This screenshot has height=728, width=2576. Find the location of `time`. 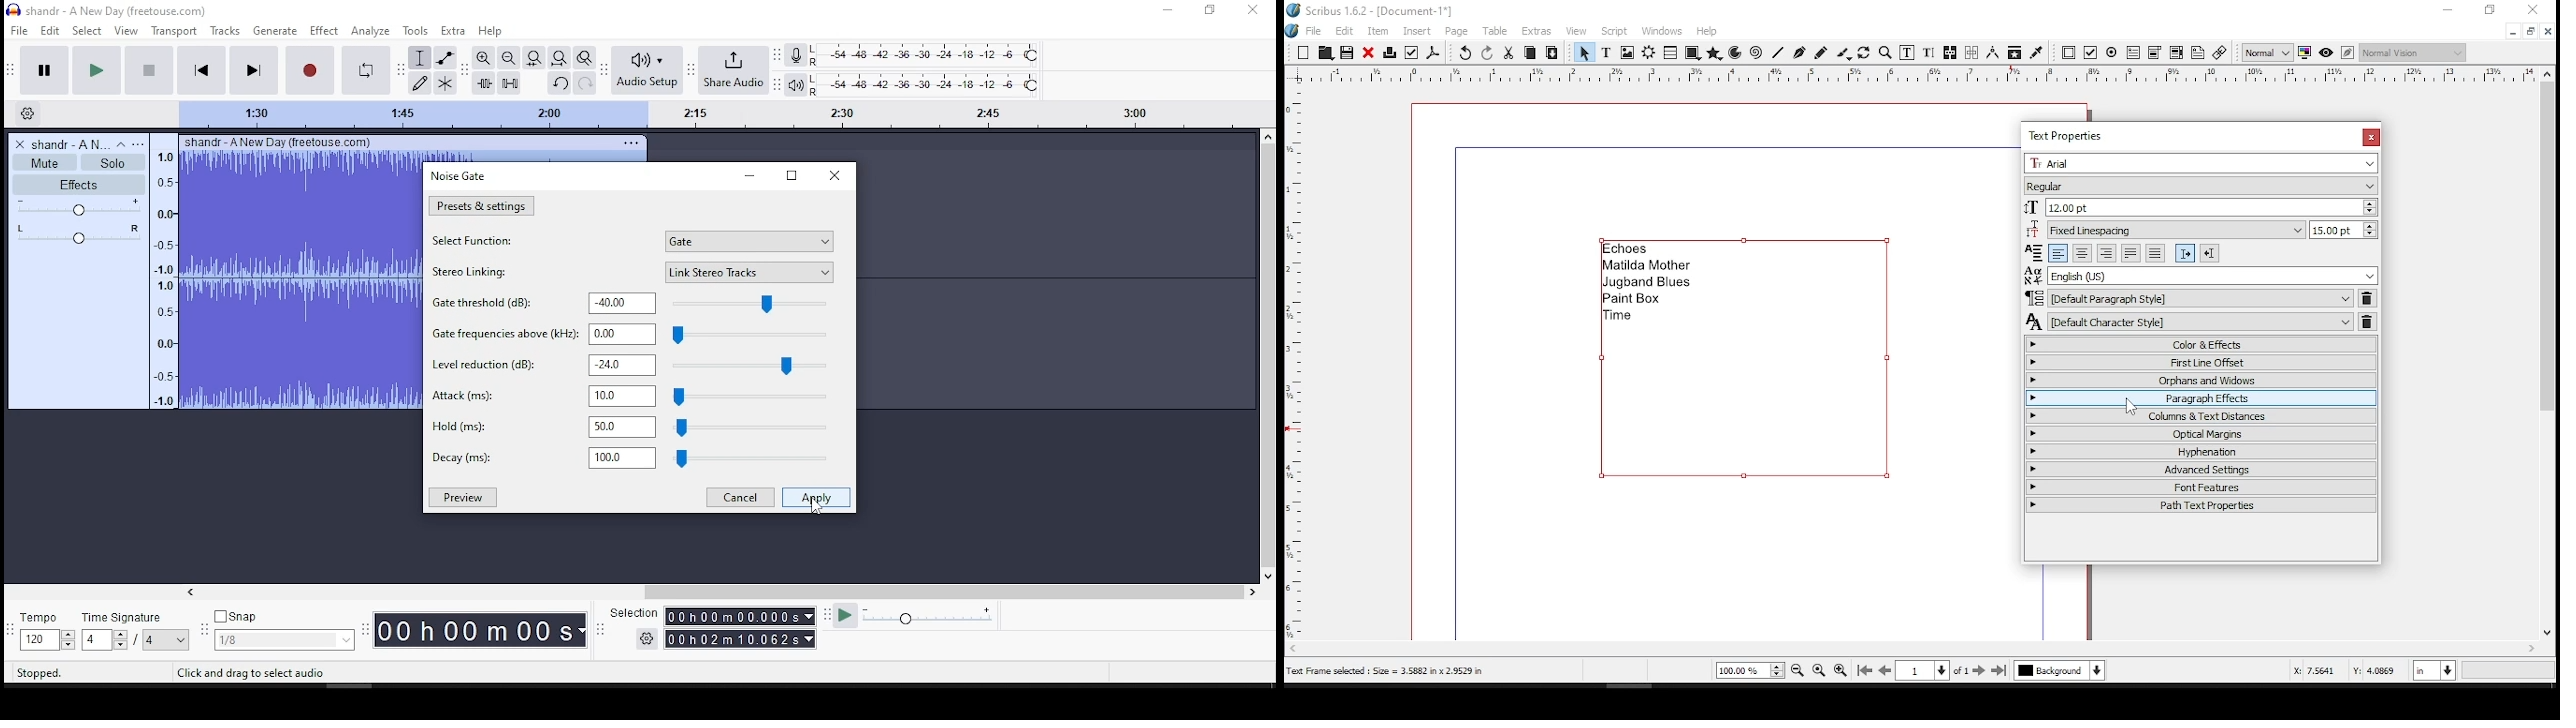

time is located at coordinates (1623, 316).